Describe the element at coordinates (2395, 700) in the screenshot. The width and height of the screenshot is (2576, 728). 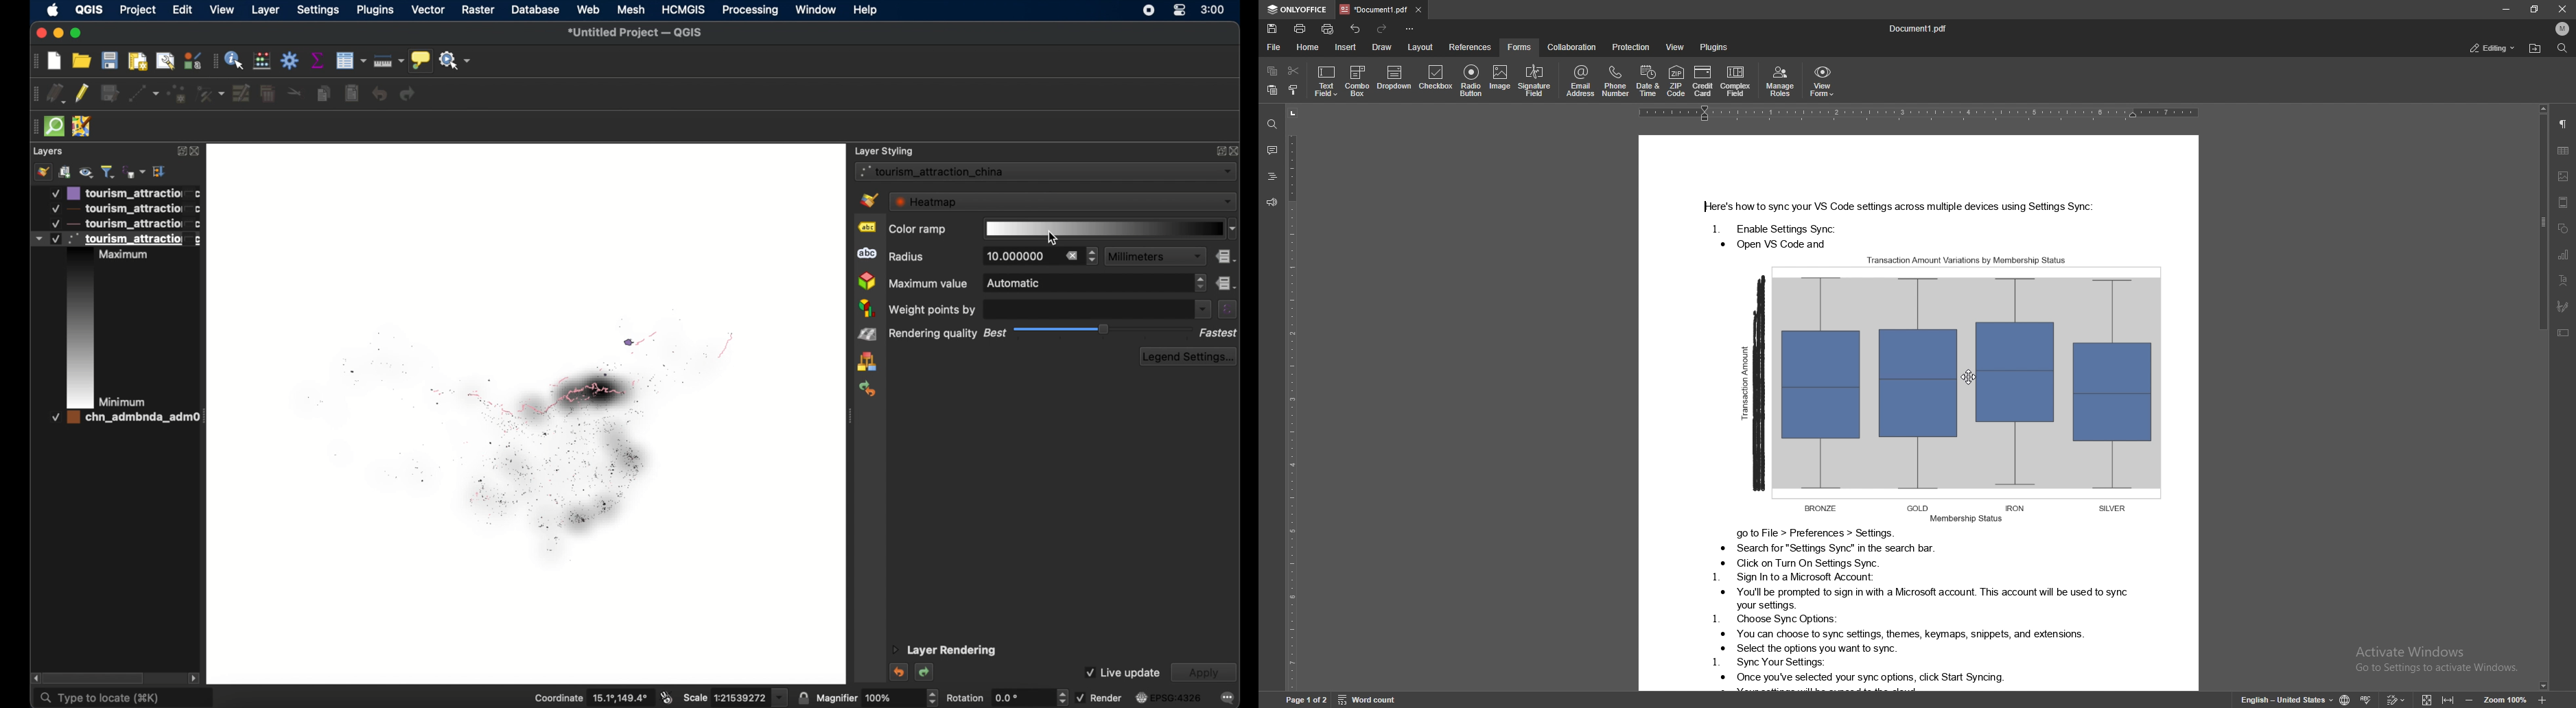
I see `track changes` at that location.